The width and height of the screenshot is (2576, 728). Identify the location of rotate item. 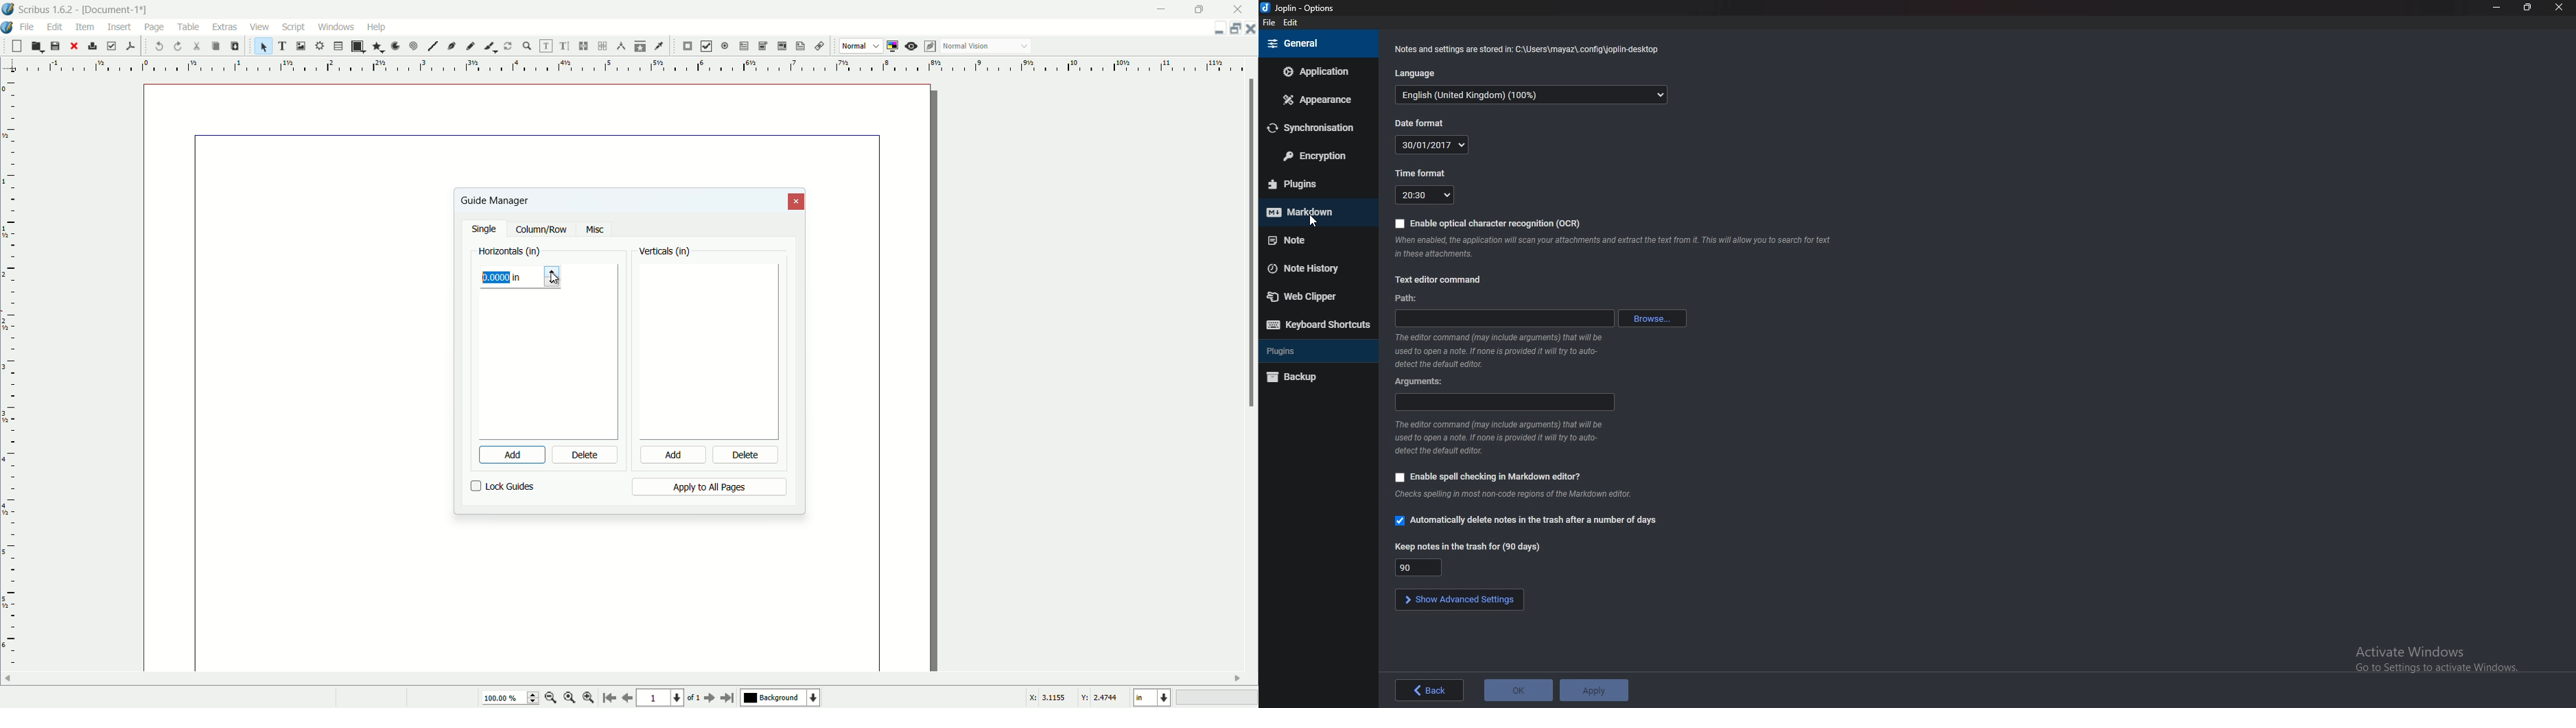
(508, 46).